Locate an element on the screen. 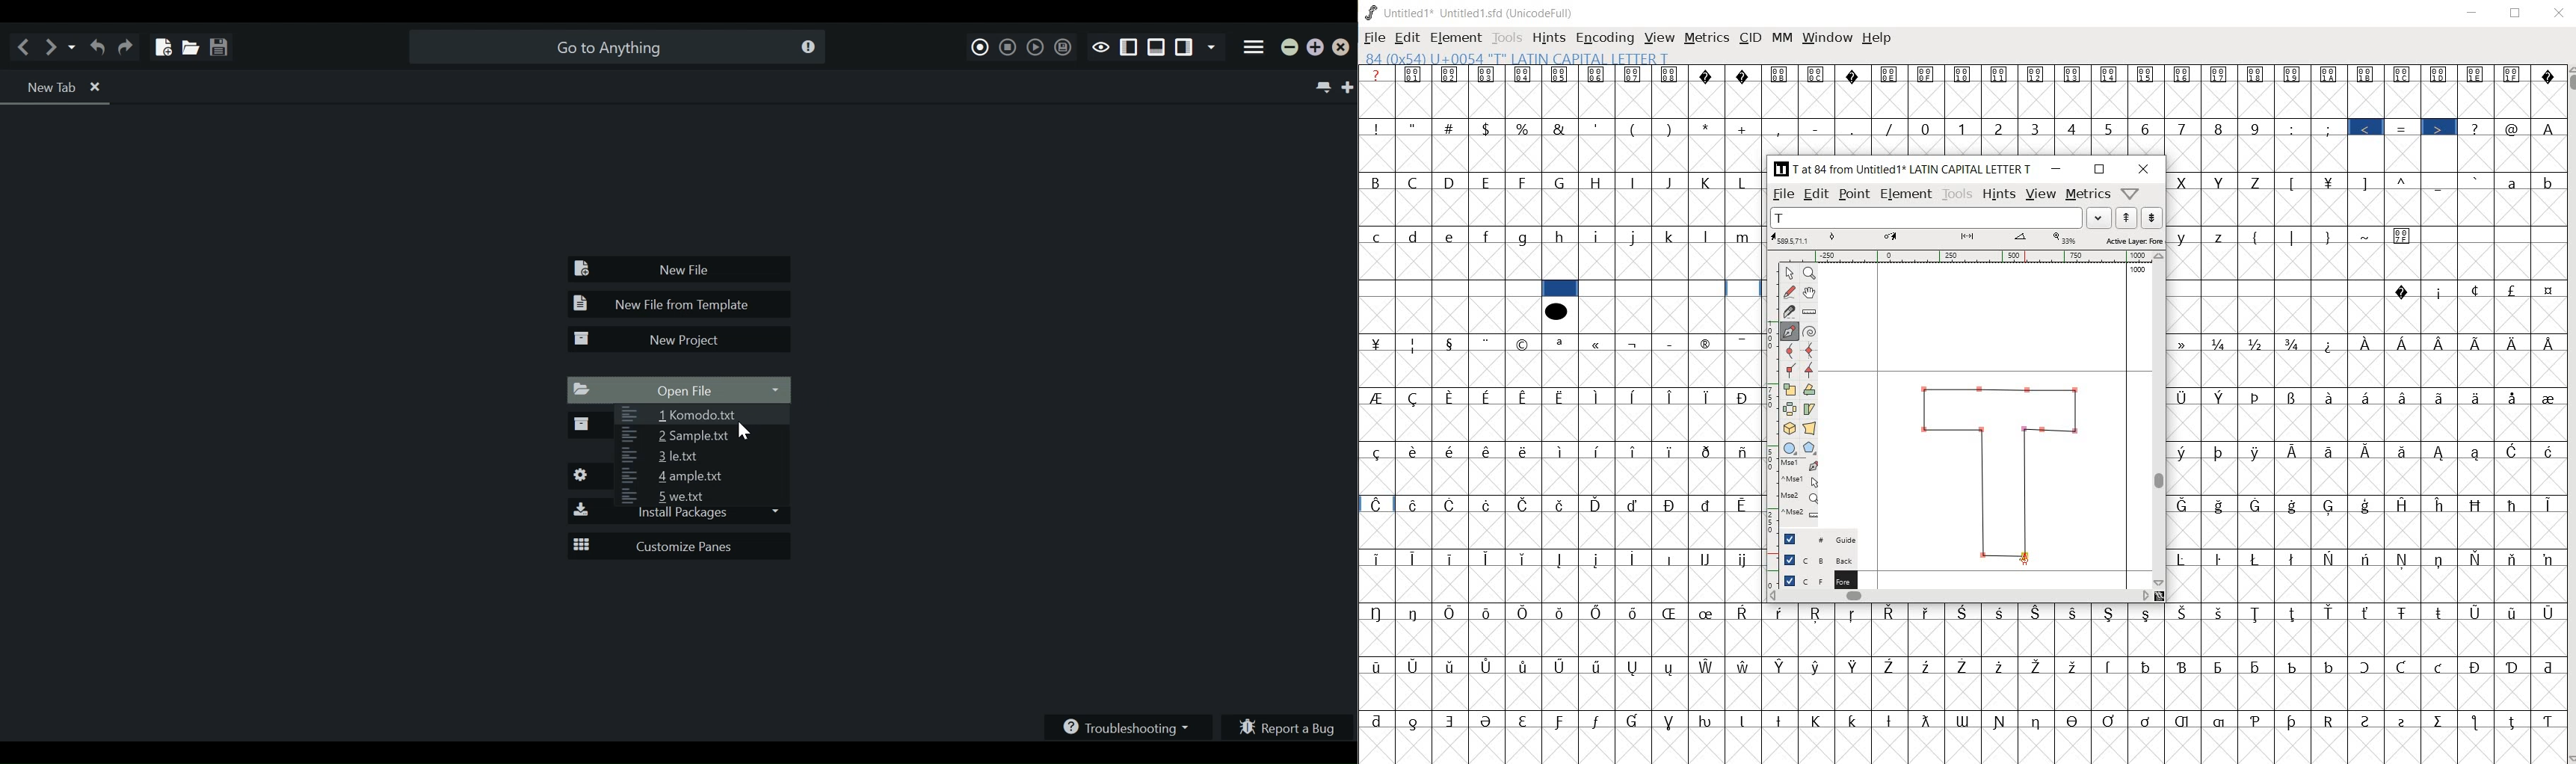 This screenshot has height=784, width=2576. Symbol is located at coordinates (2403, 450).